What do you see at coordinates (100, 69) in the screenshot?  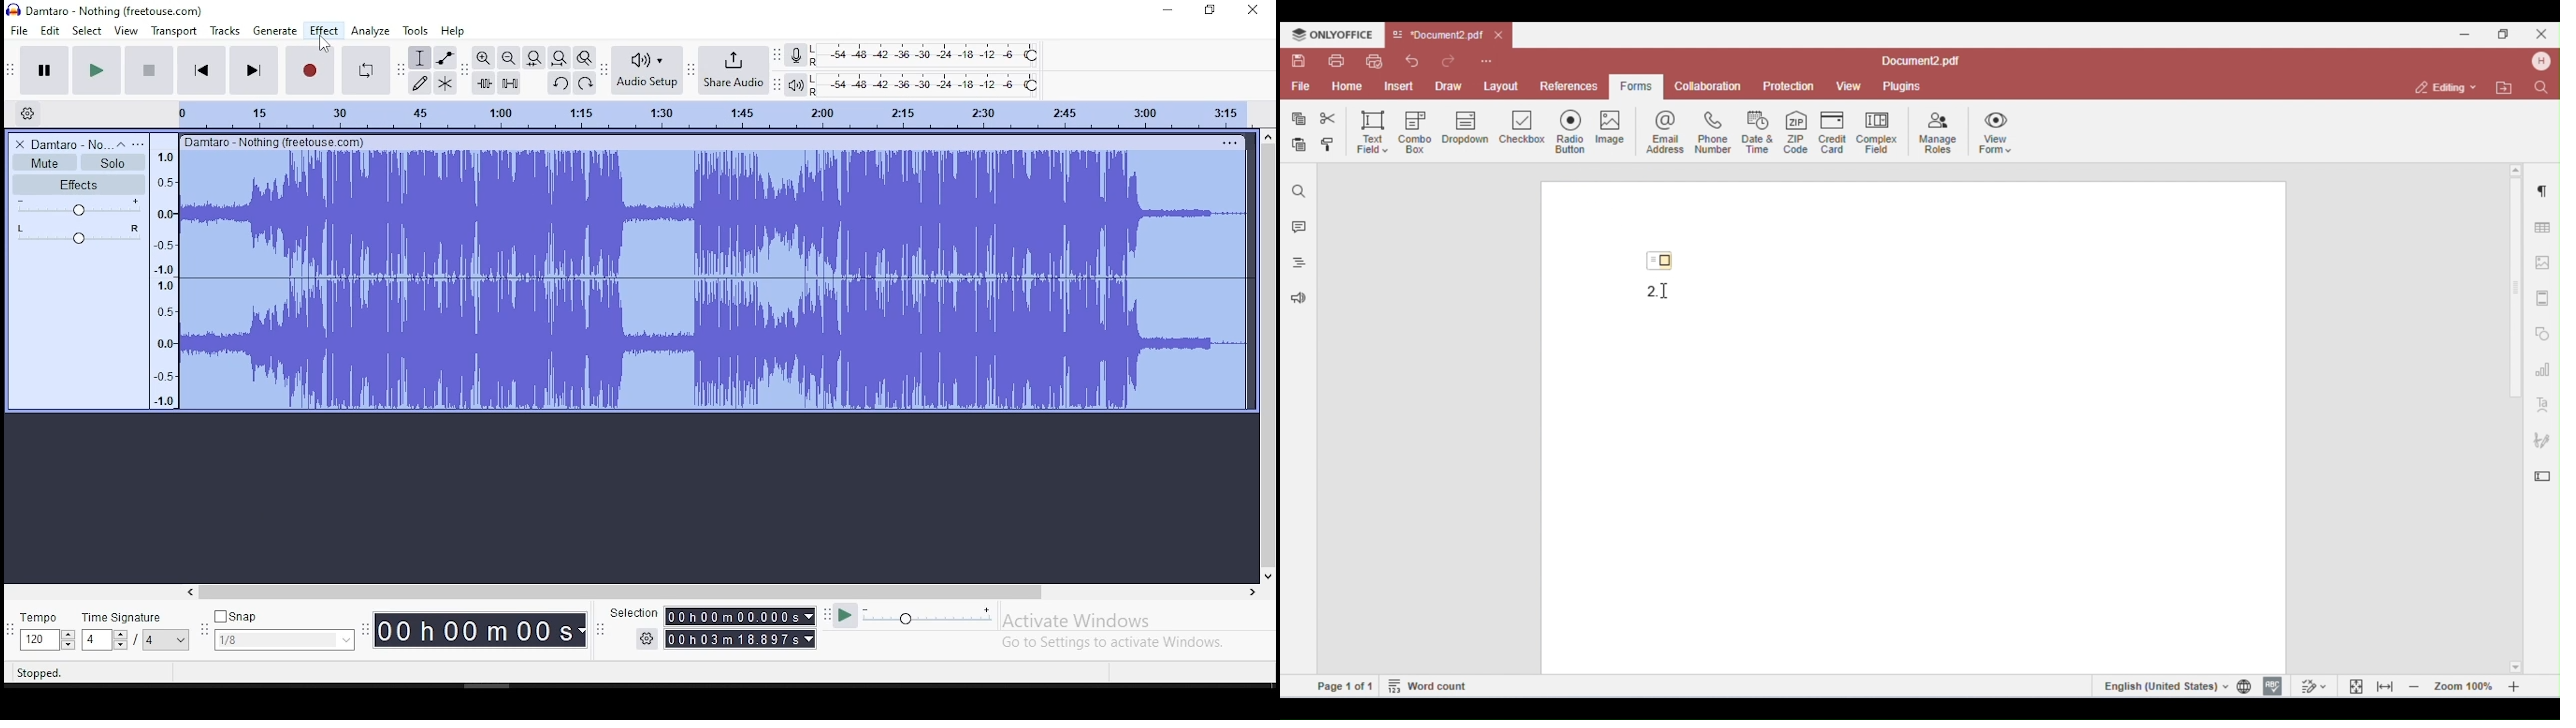 I see `play` at bounding box center [100, 69].